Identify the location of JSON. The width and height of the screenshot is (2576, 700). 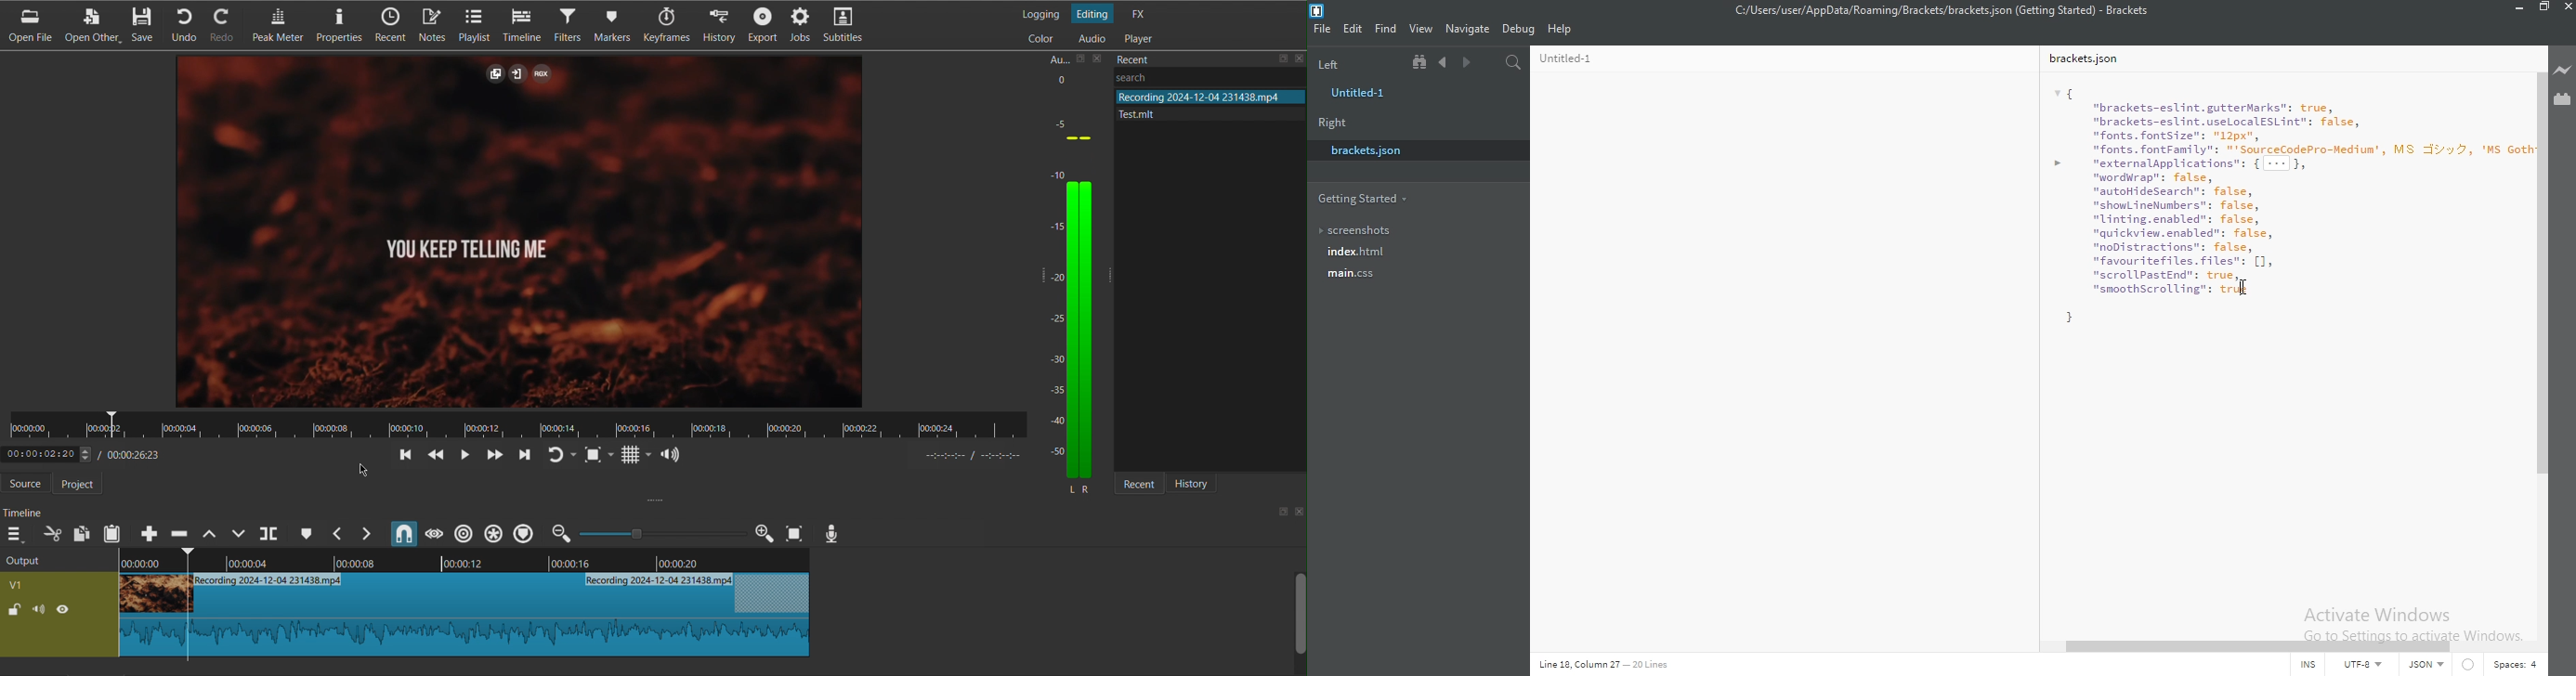
(2431, 667).